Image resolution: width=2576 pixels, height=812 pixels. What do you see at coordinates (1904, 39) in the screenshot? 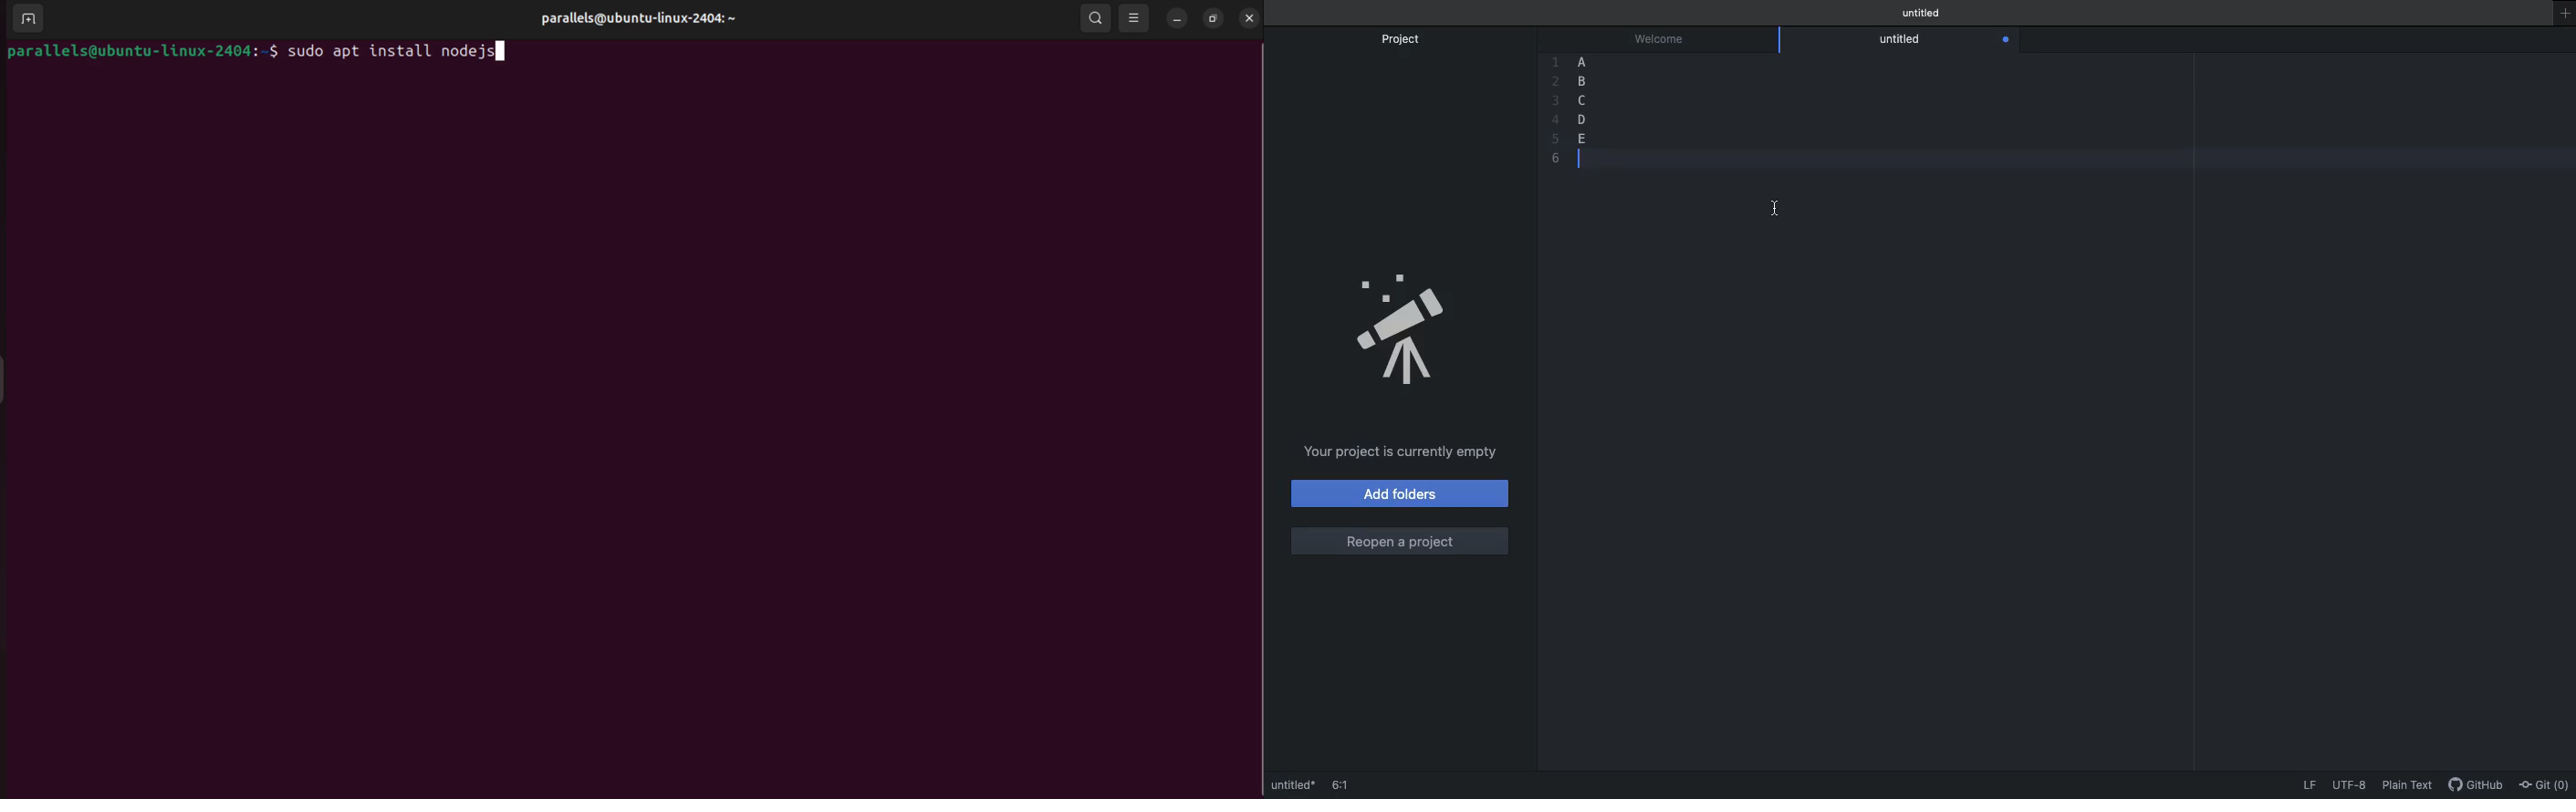
I see `untitled` at bounding box center [1904, 39].